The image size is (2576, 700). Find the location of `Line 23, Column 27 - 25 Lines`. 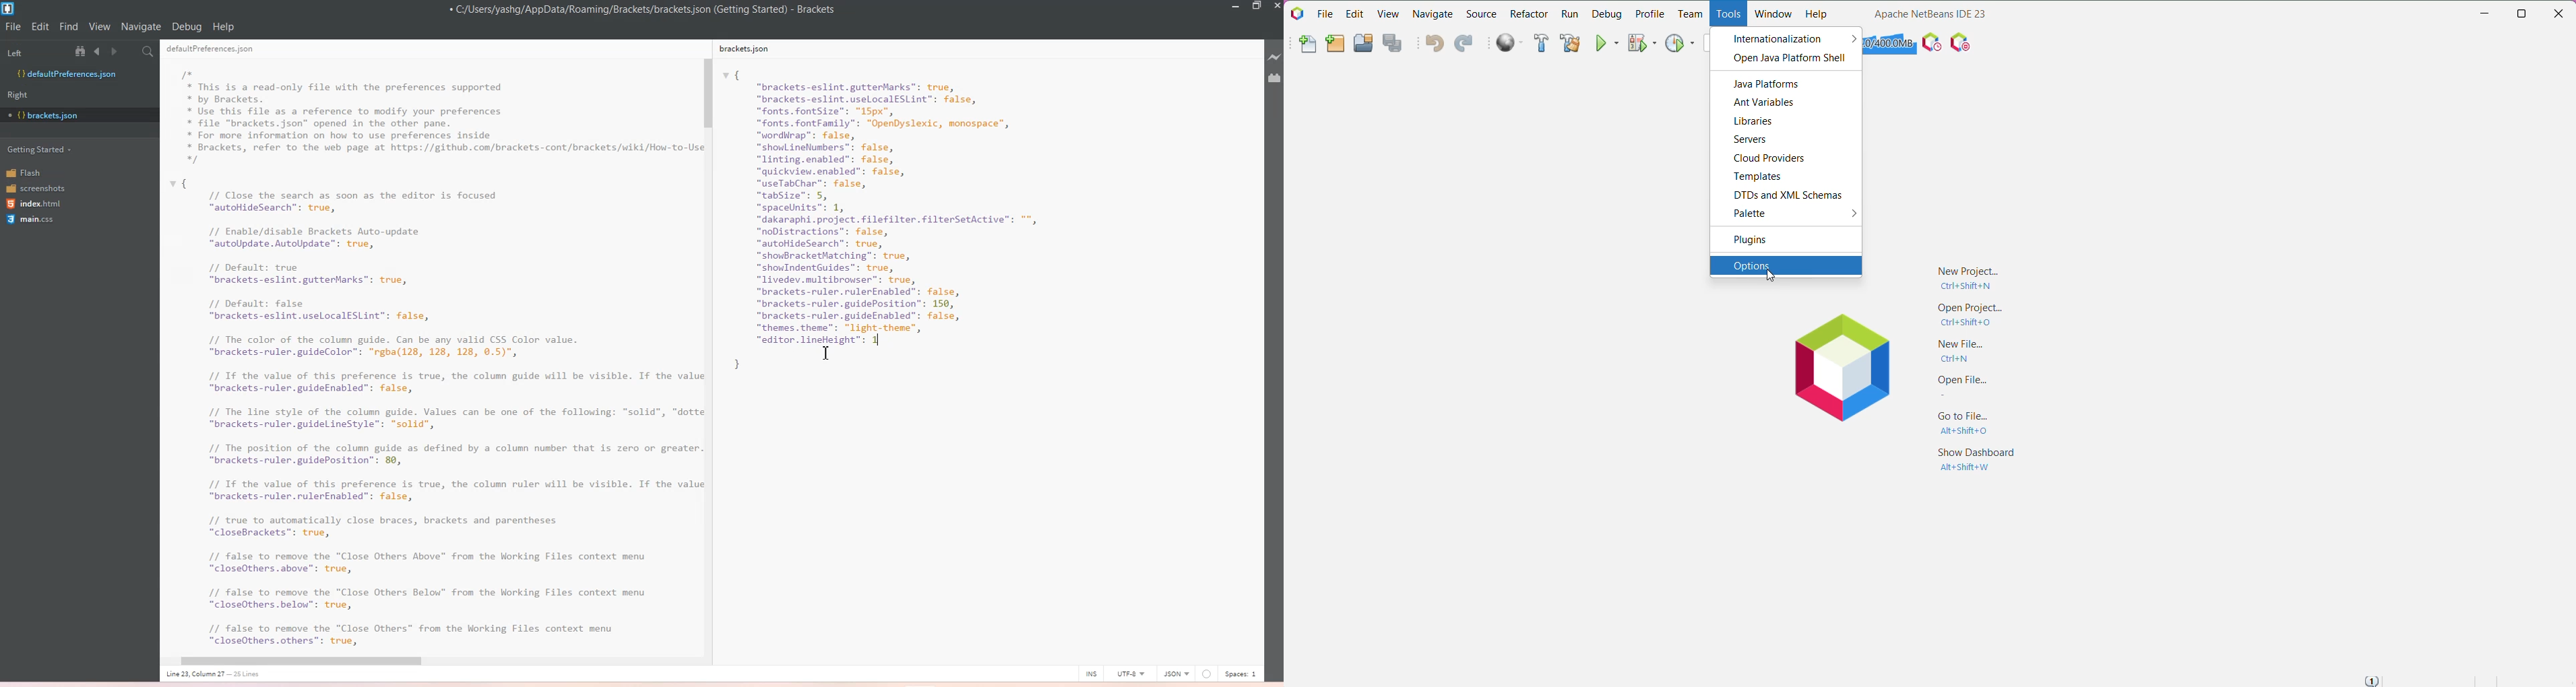

Line 23, Column 27 - 25 Lines is located at coordinates (218, 674).